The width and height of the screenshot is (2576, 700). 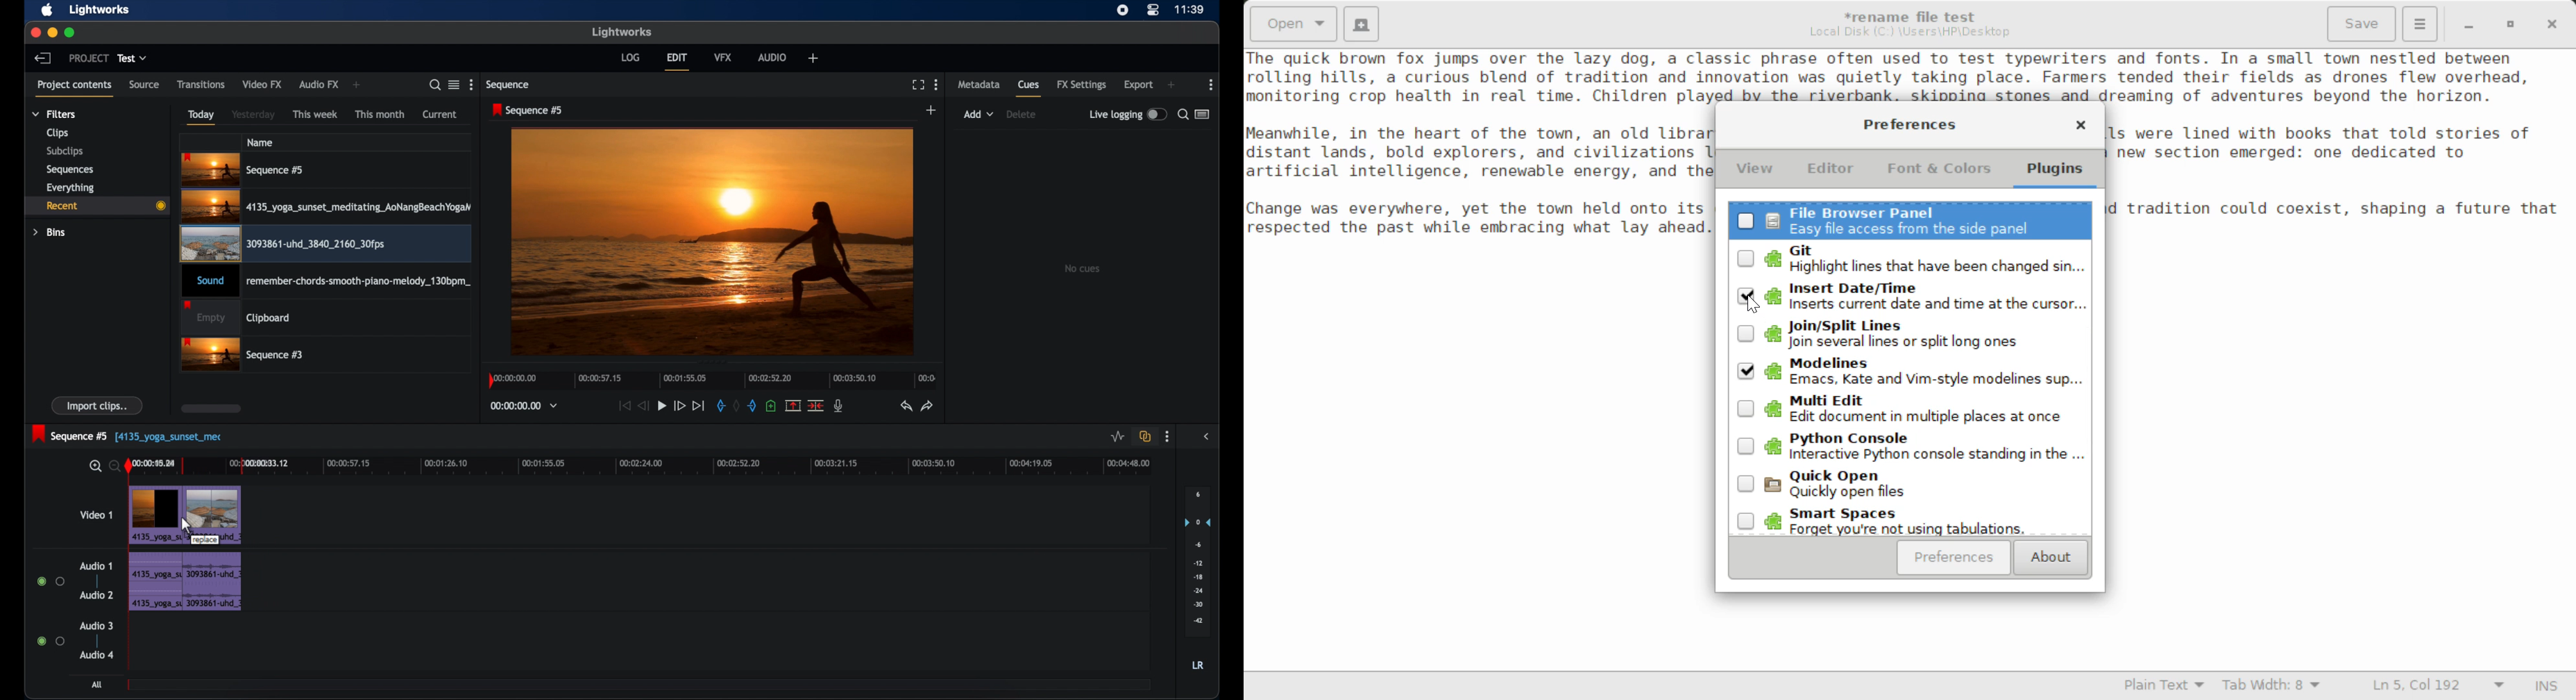 I want to click on video preview, so click(x=714, y=242).